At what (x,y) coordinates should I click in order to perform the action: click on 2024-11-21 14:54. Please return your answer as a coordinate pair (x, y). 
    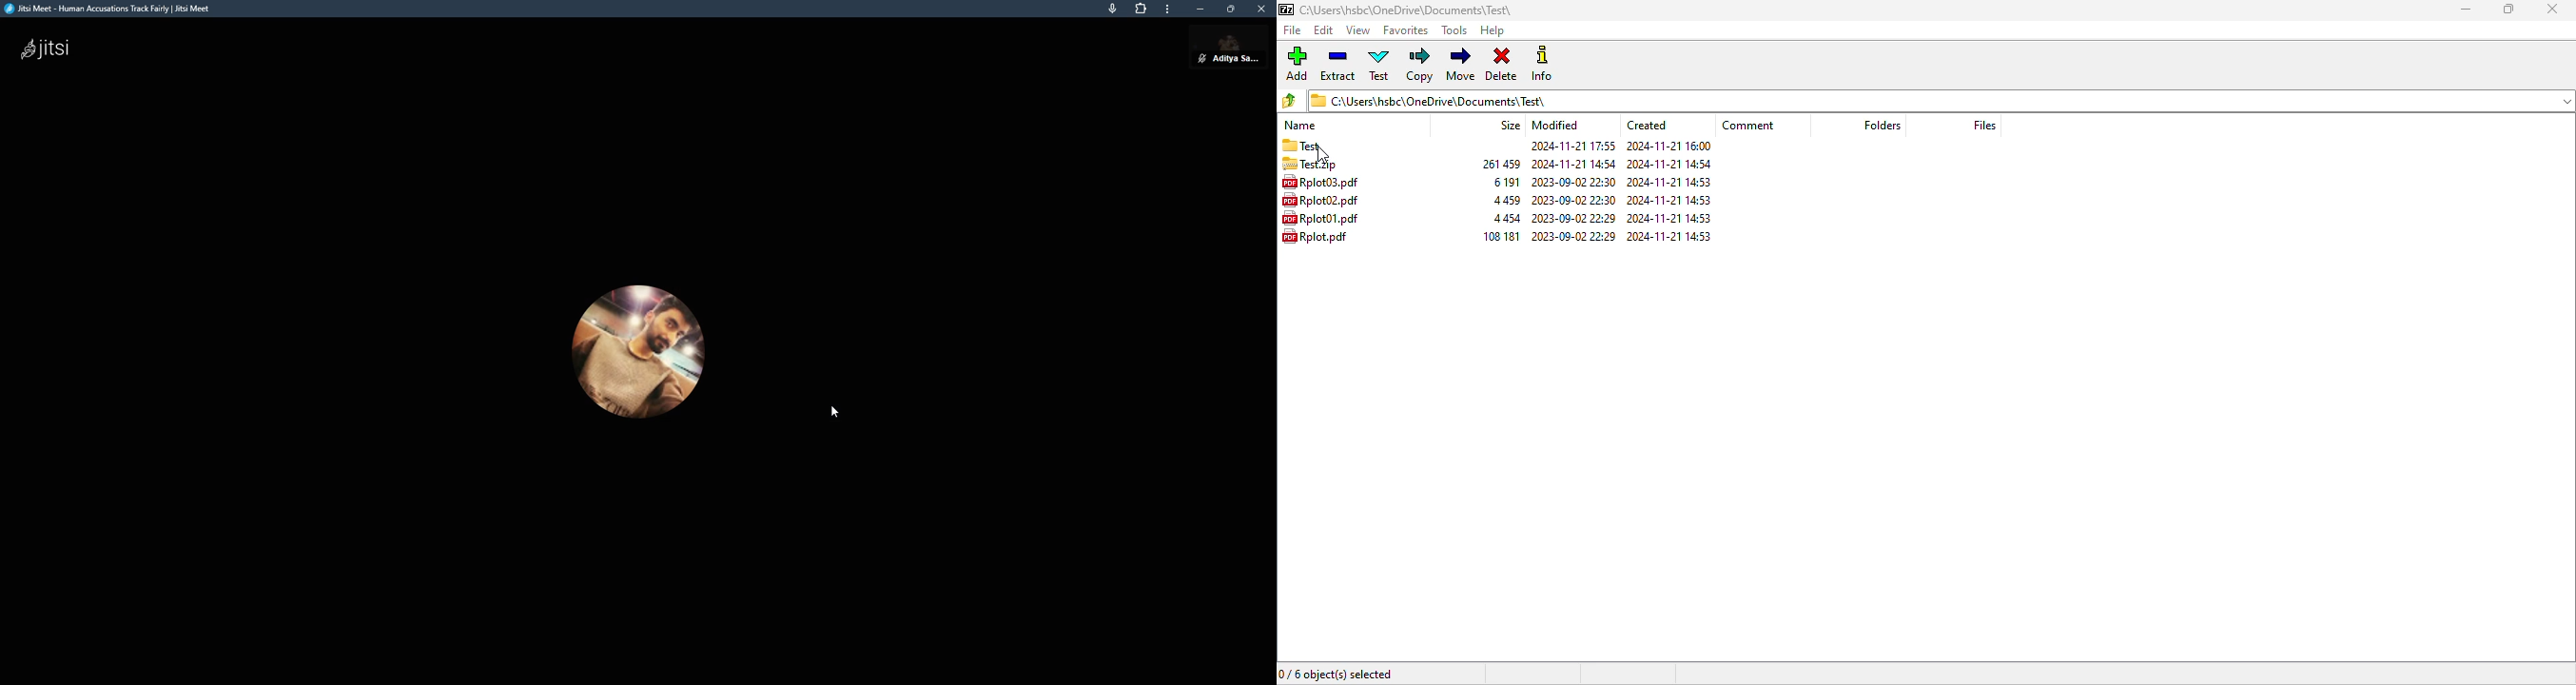
    Looking at the image, I should click on (1674, 163).